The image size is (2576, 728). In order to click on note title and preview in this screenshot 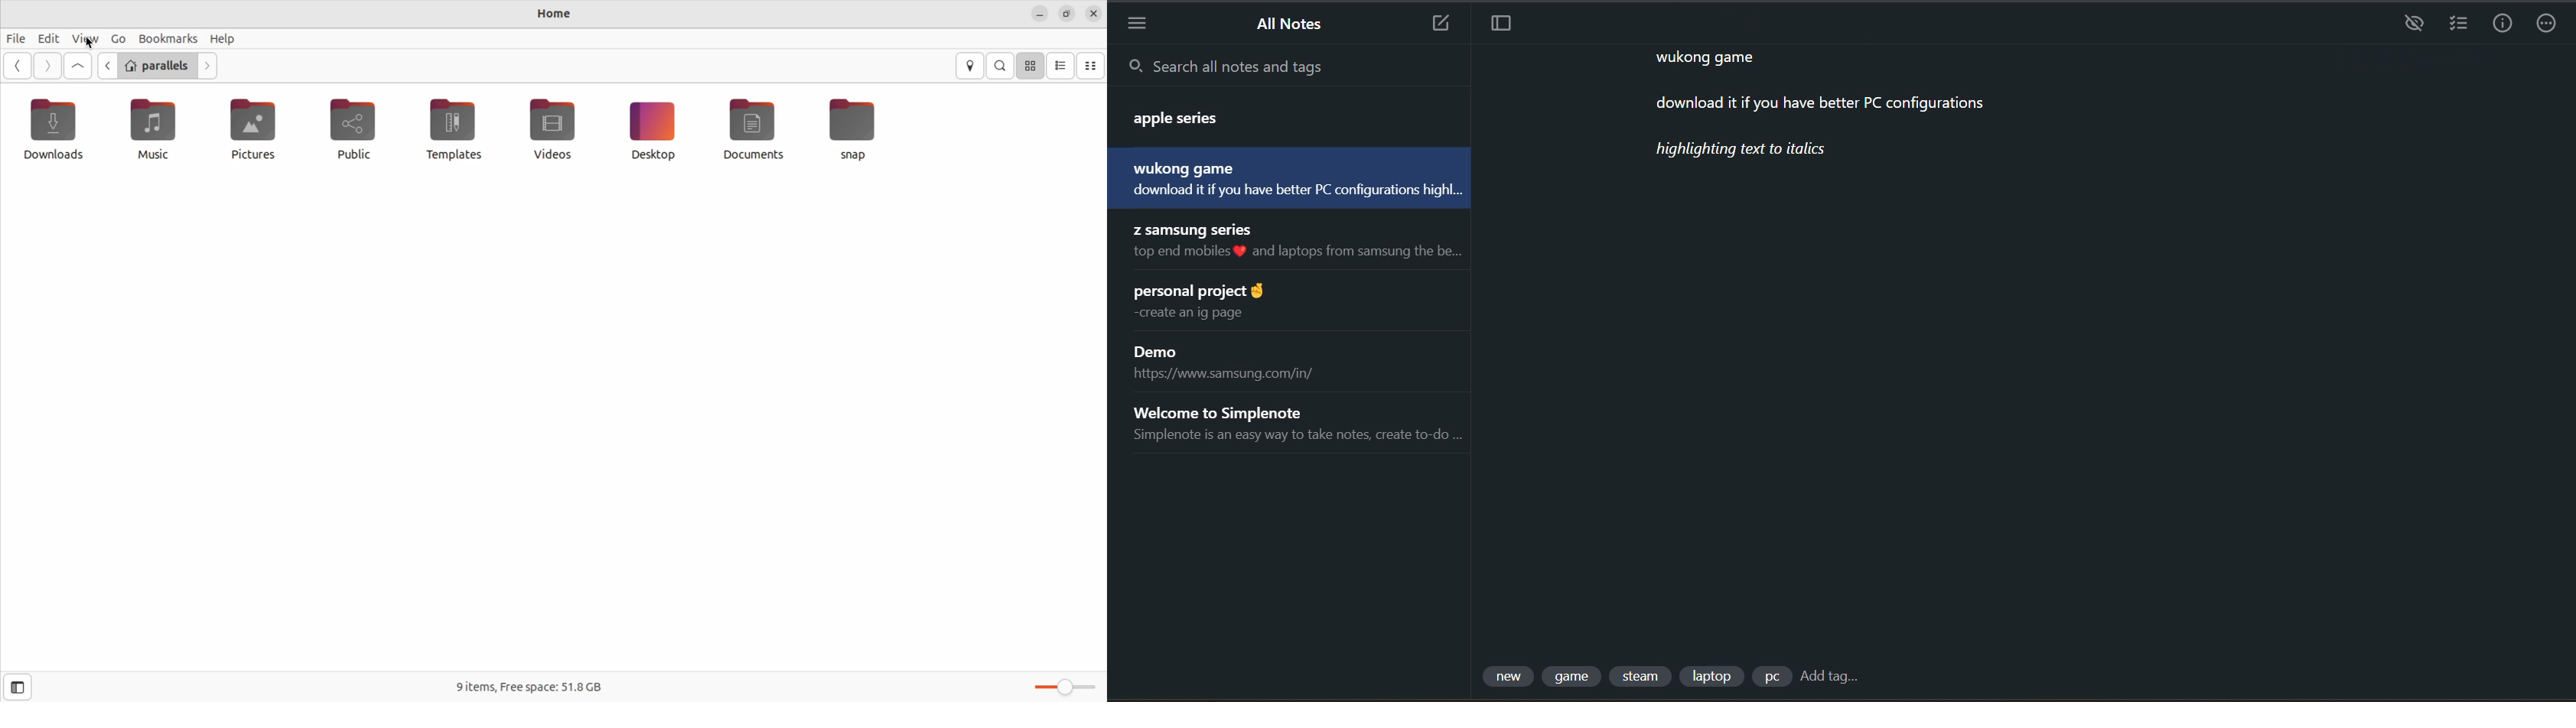, I will do `click(1241, 364)`.